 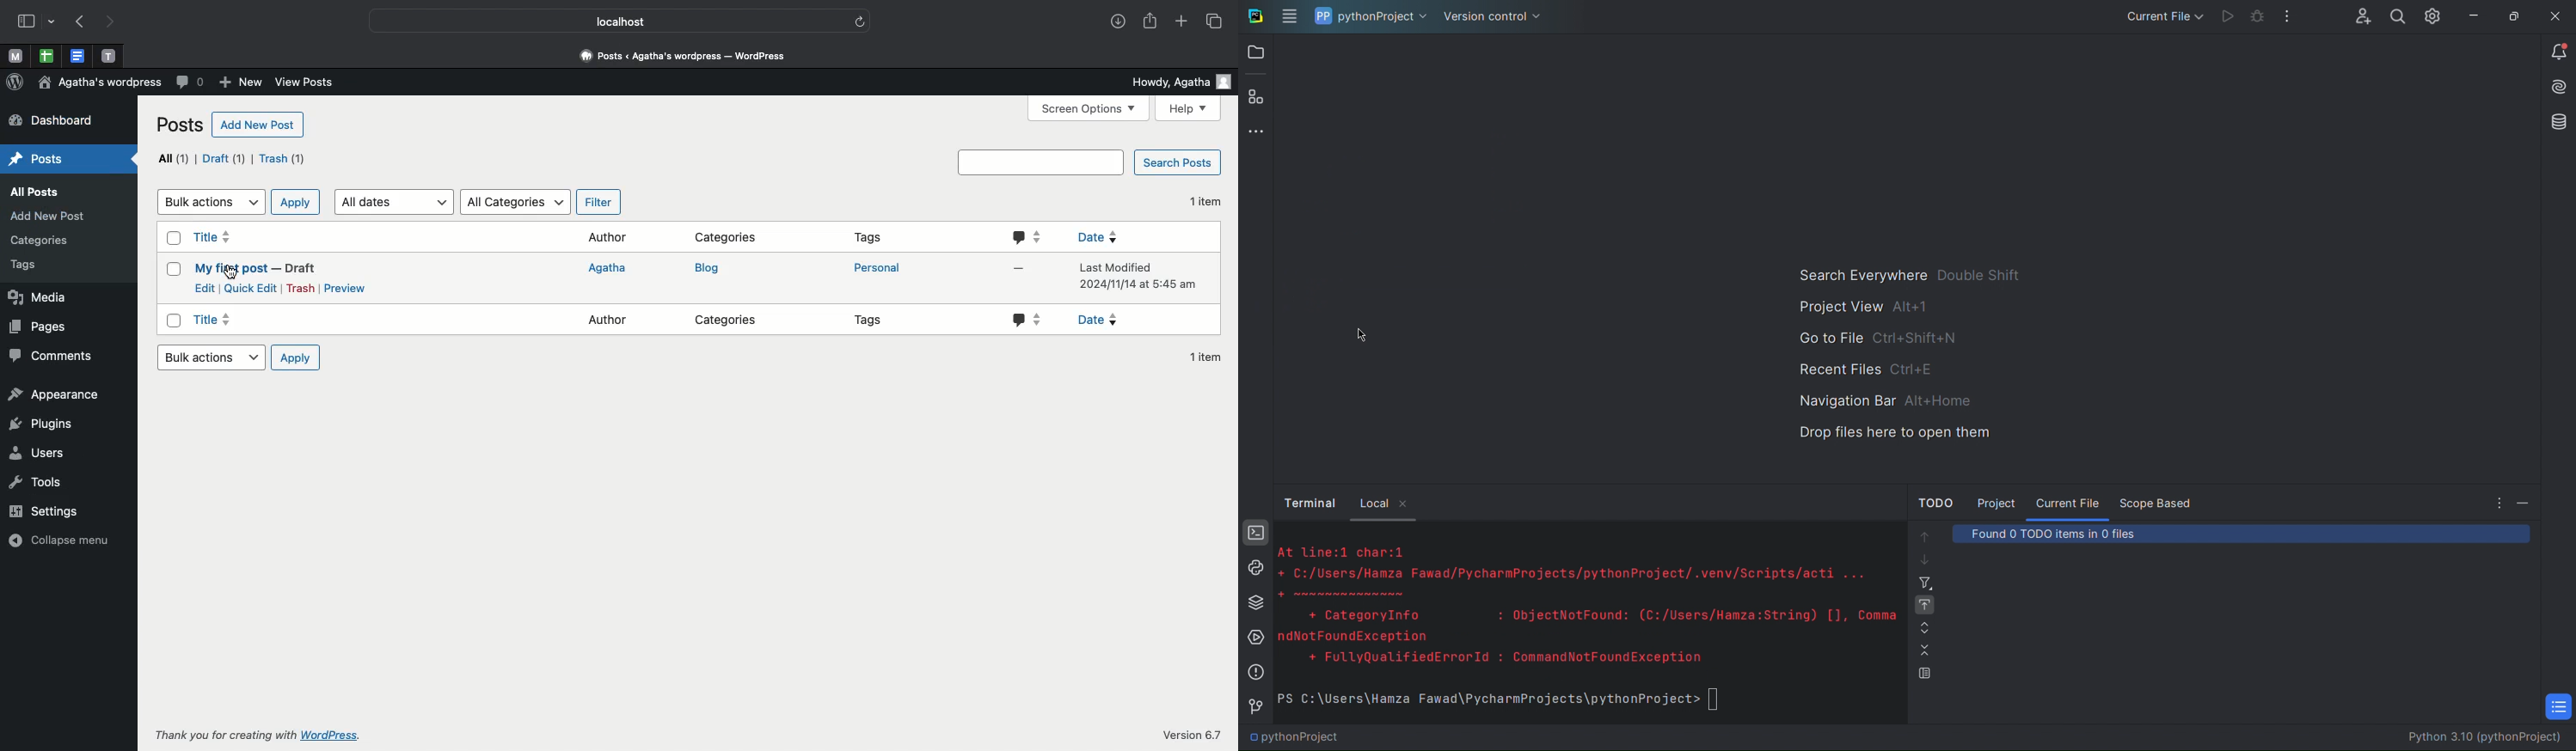 I want to click on checkbox, so click(x=175, y=270).